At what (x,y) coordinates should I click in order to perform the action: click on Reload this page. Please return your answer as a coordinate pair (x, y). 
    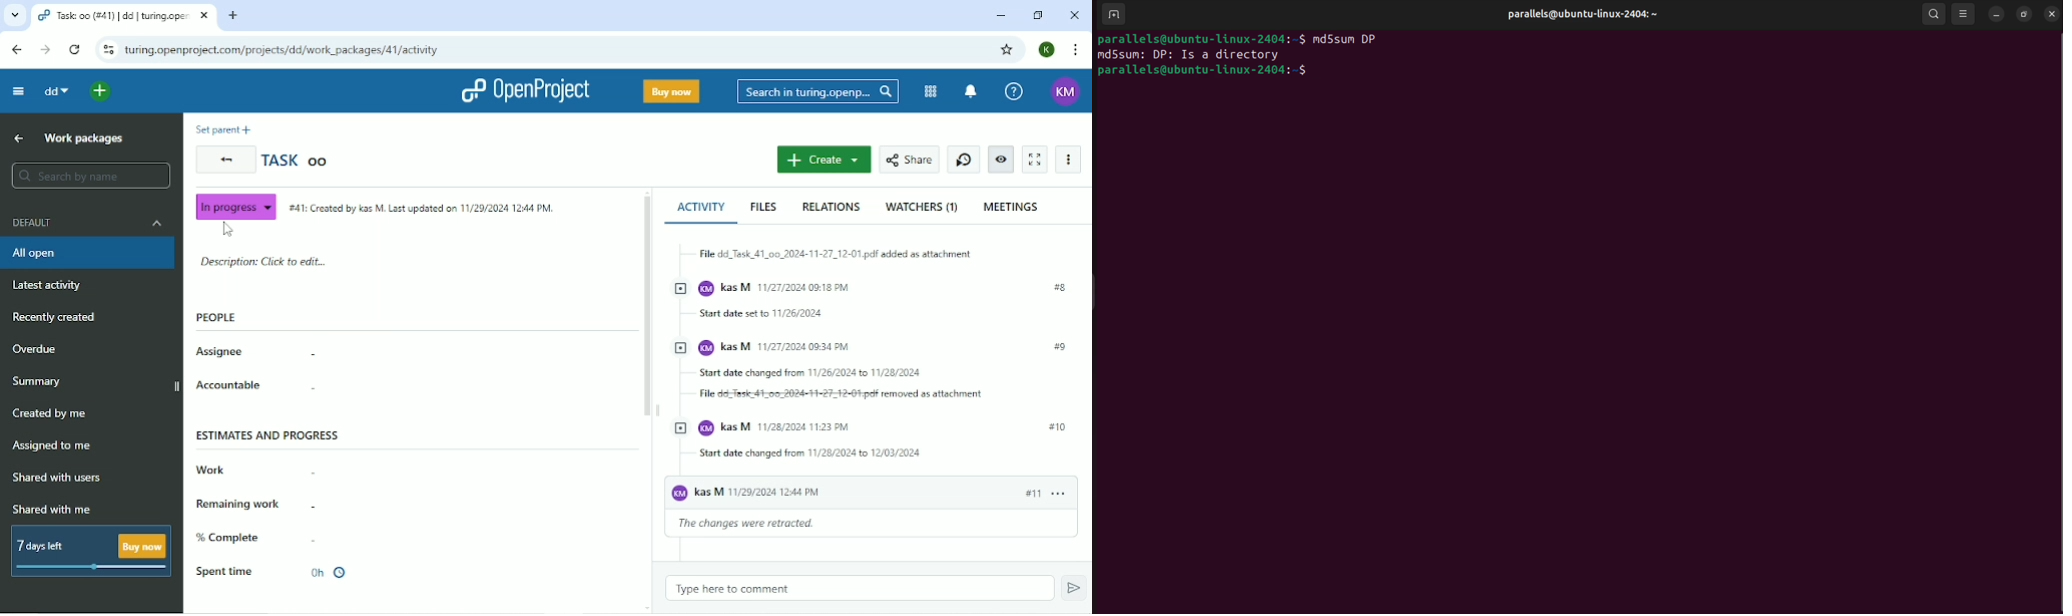
    Looking at the image, I should click on (76, 49).